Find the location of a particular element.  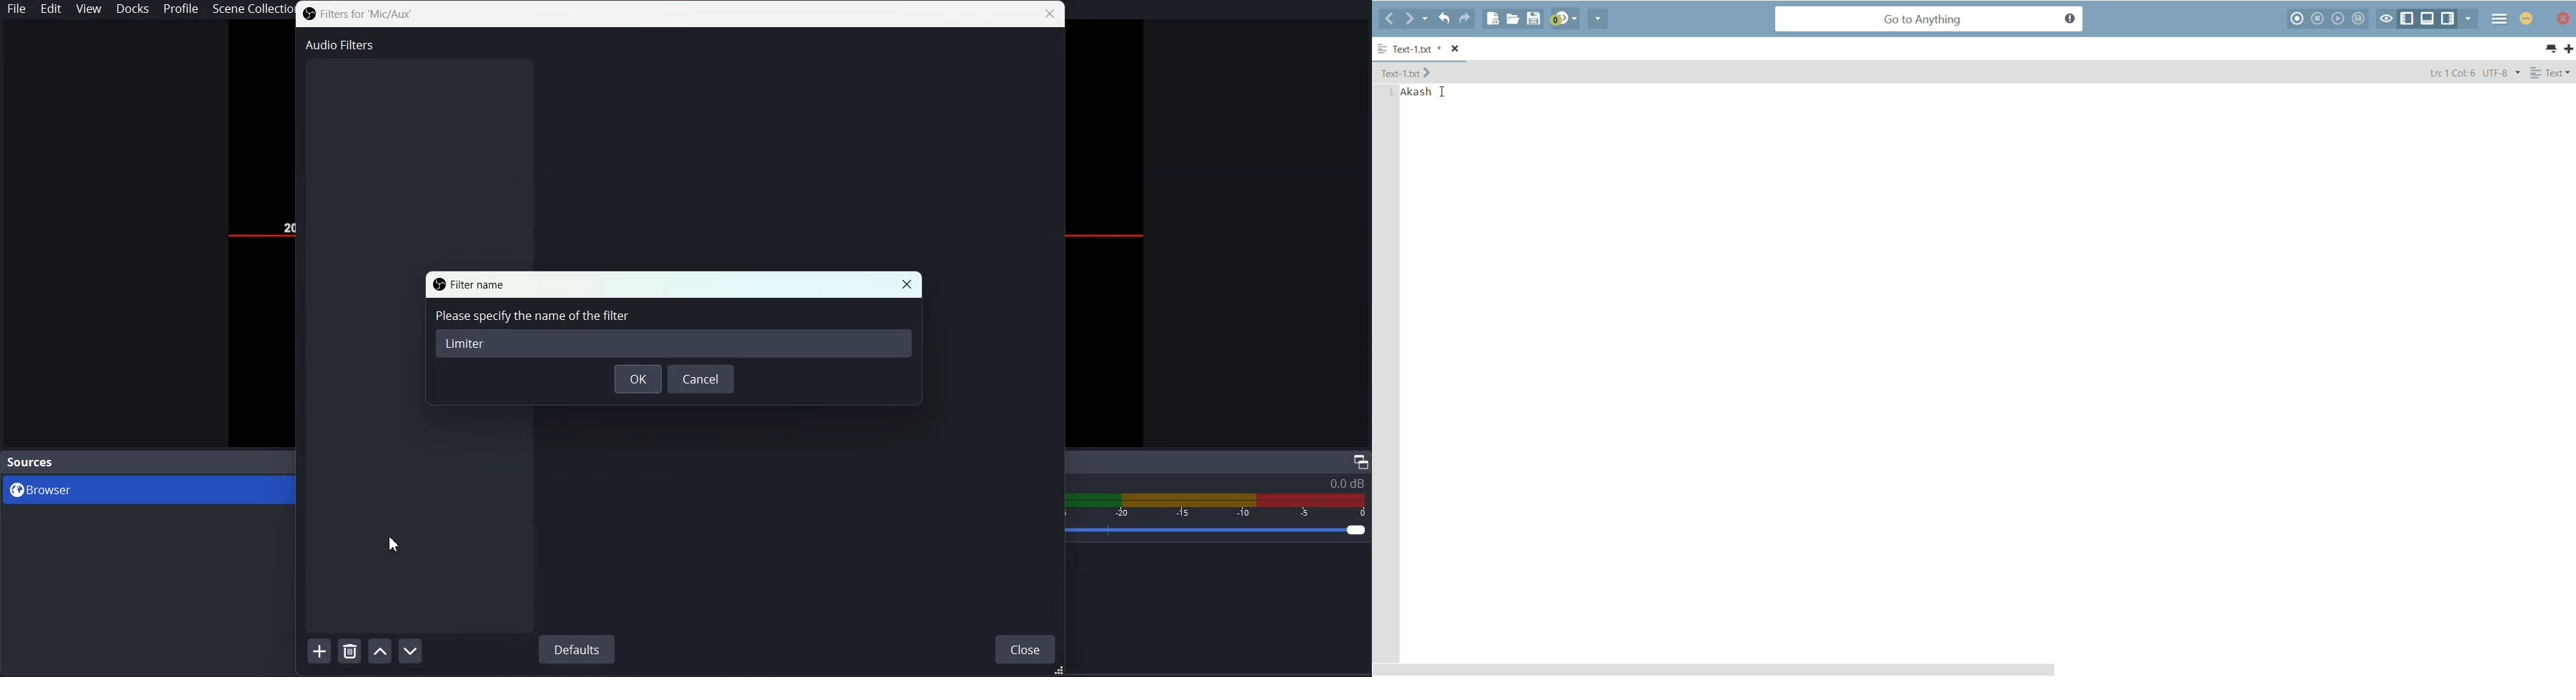

Close is located at coordinates (907, 284).